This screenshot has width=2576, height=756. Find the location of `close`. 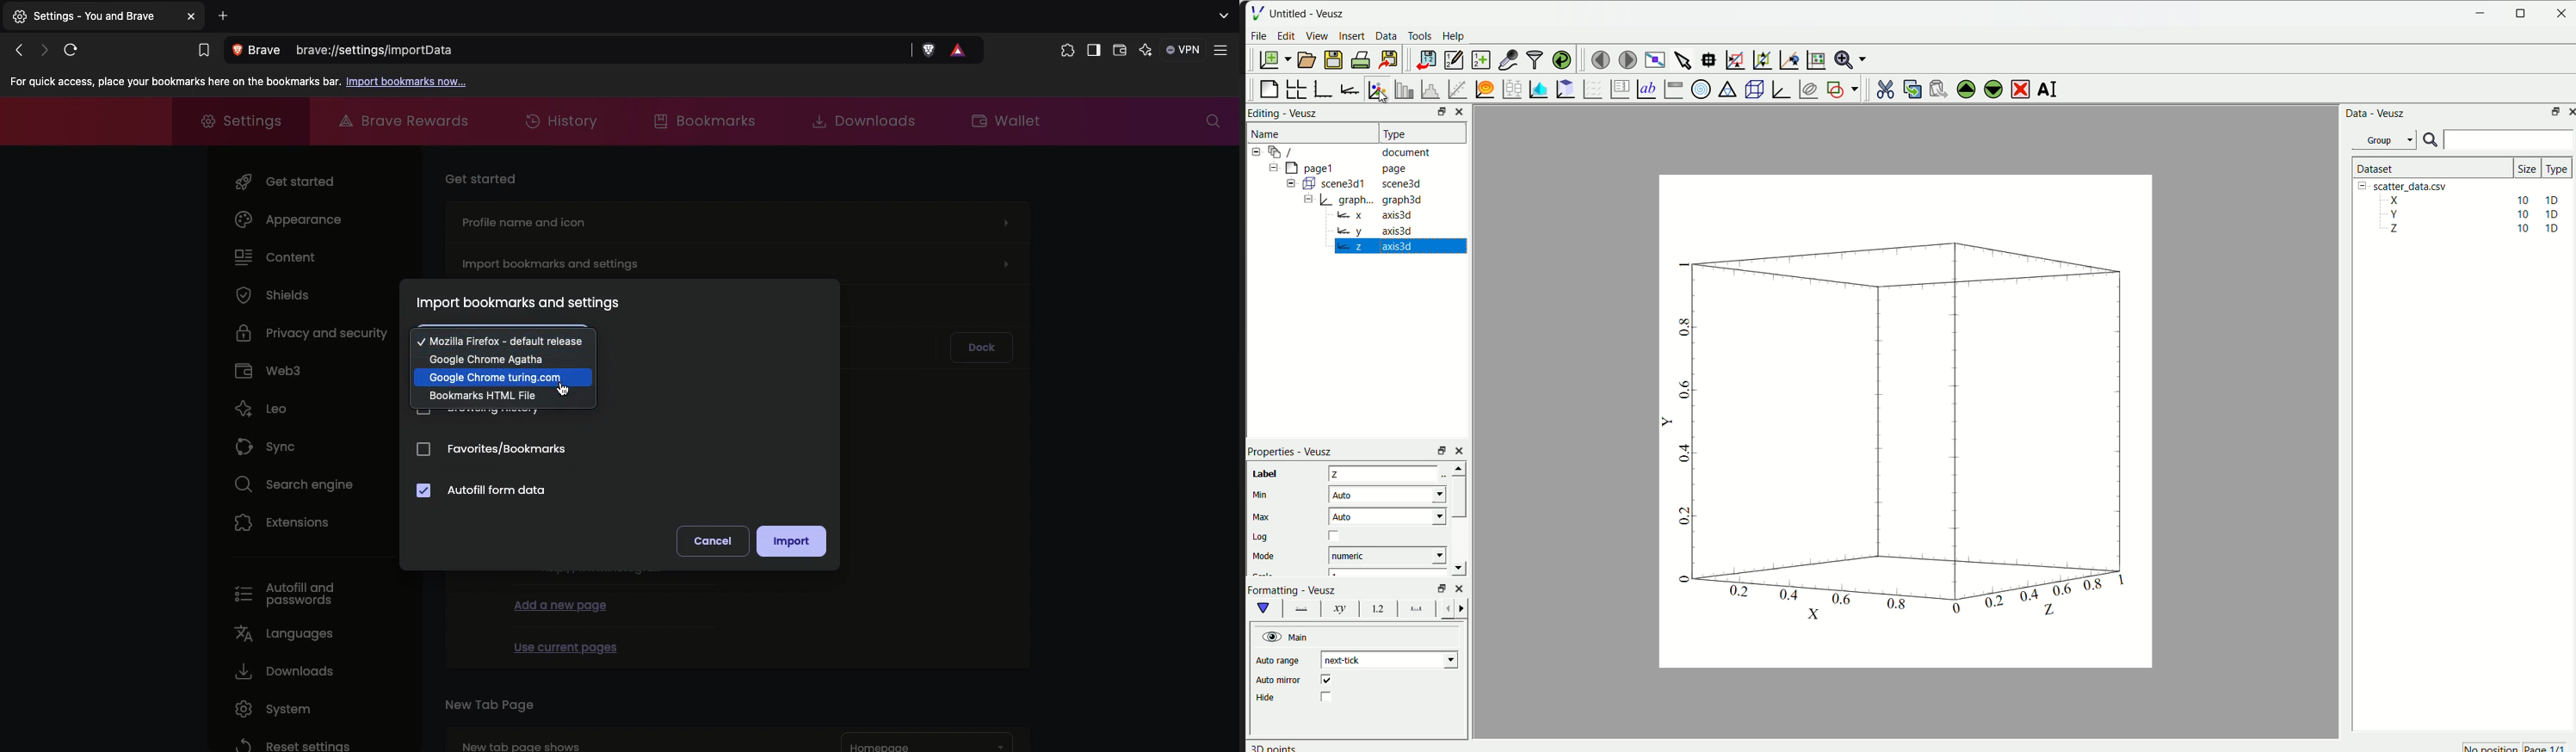

close is located at coordinates (1460, 588).